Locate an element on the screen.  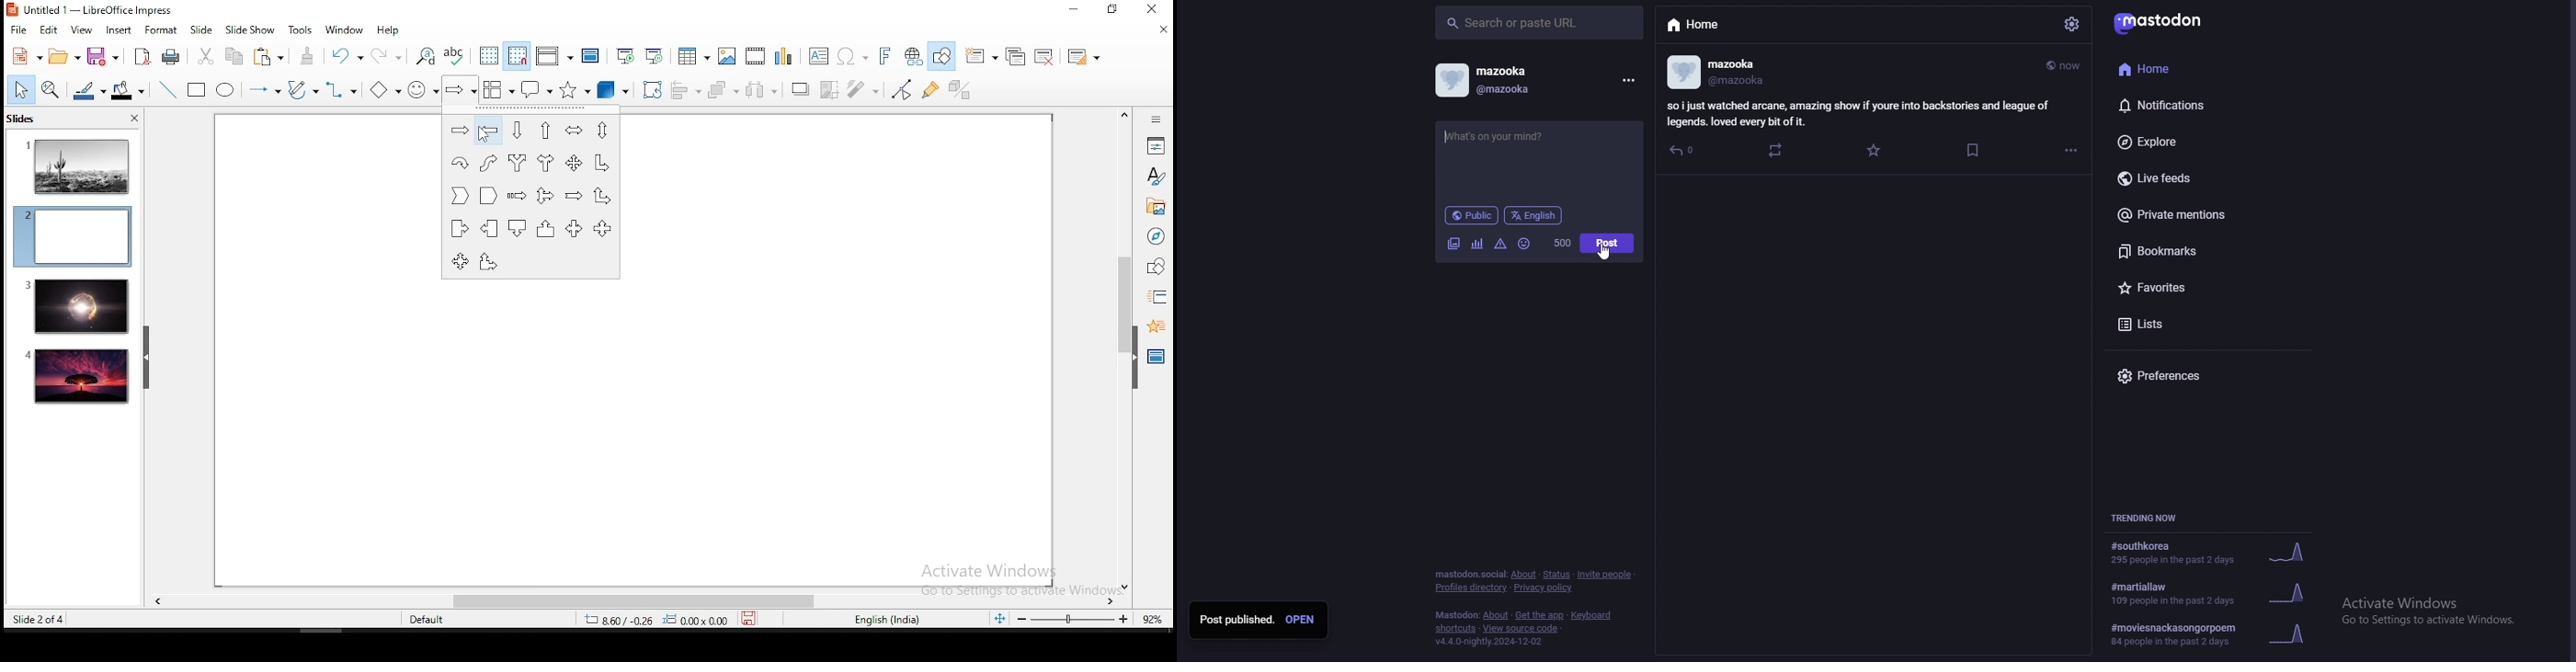
mouse pointer is located at coordinates (481, 134).